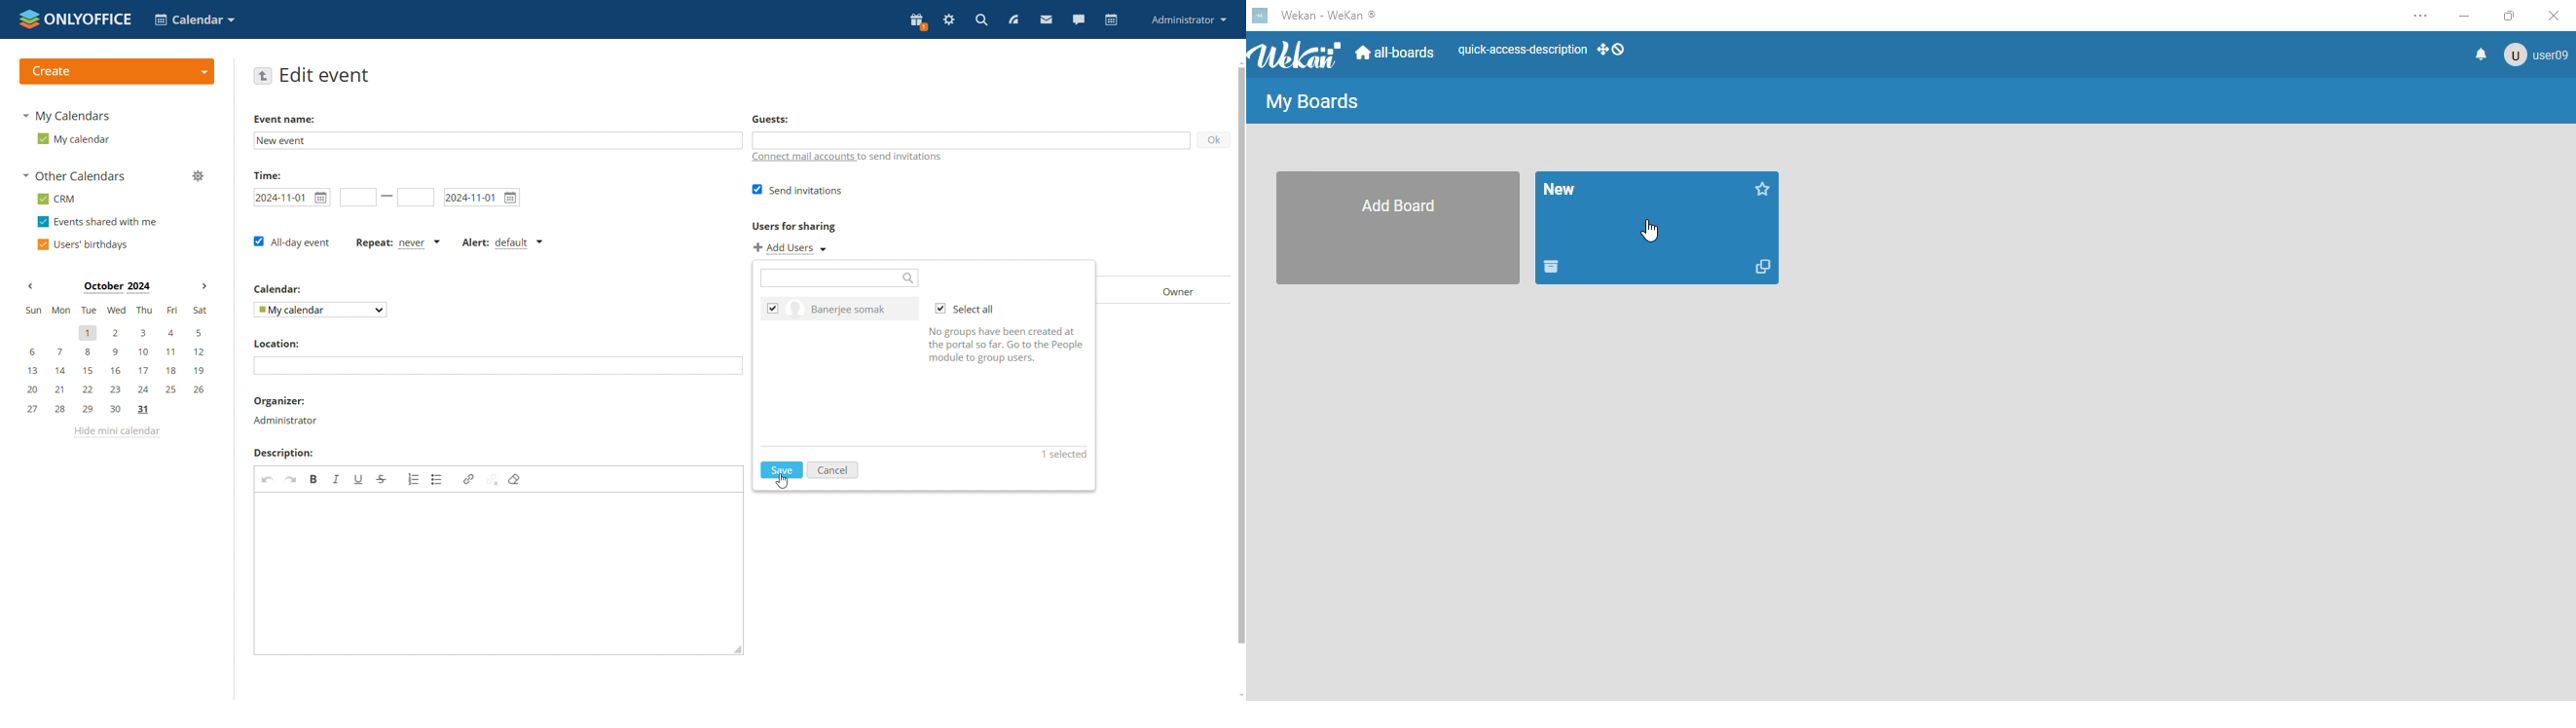  I want to click on edit description, so click(498, 574).